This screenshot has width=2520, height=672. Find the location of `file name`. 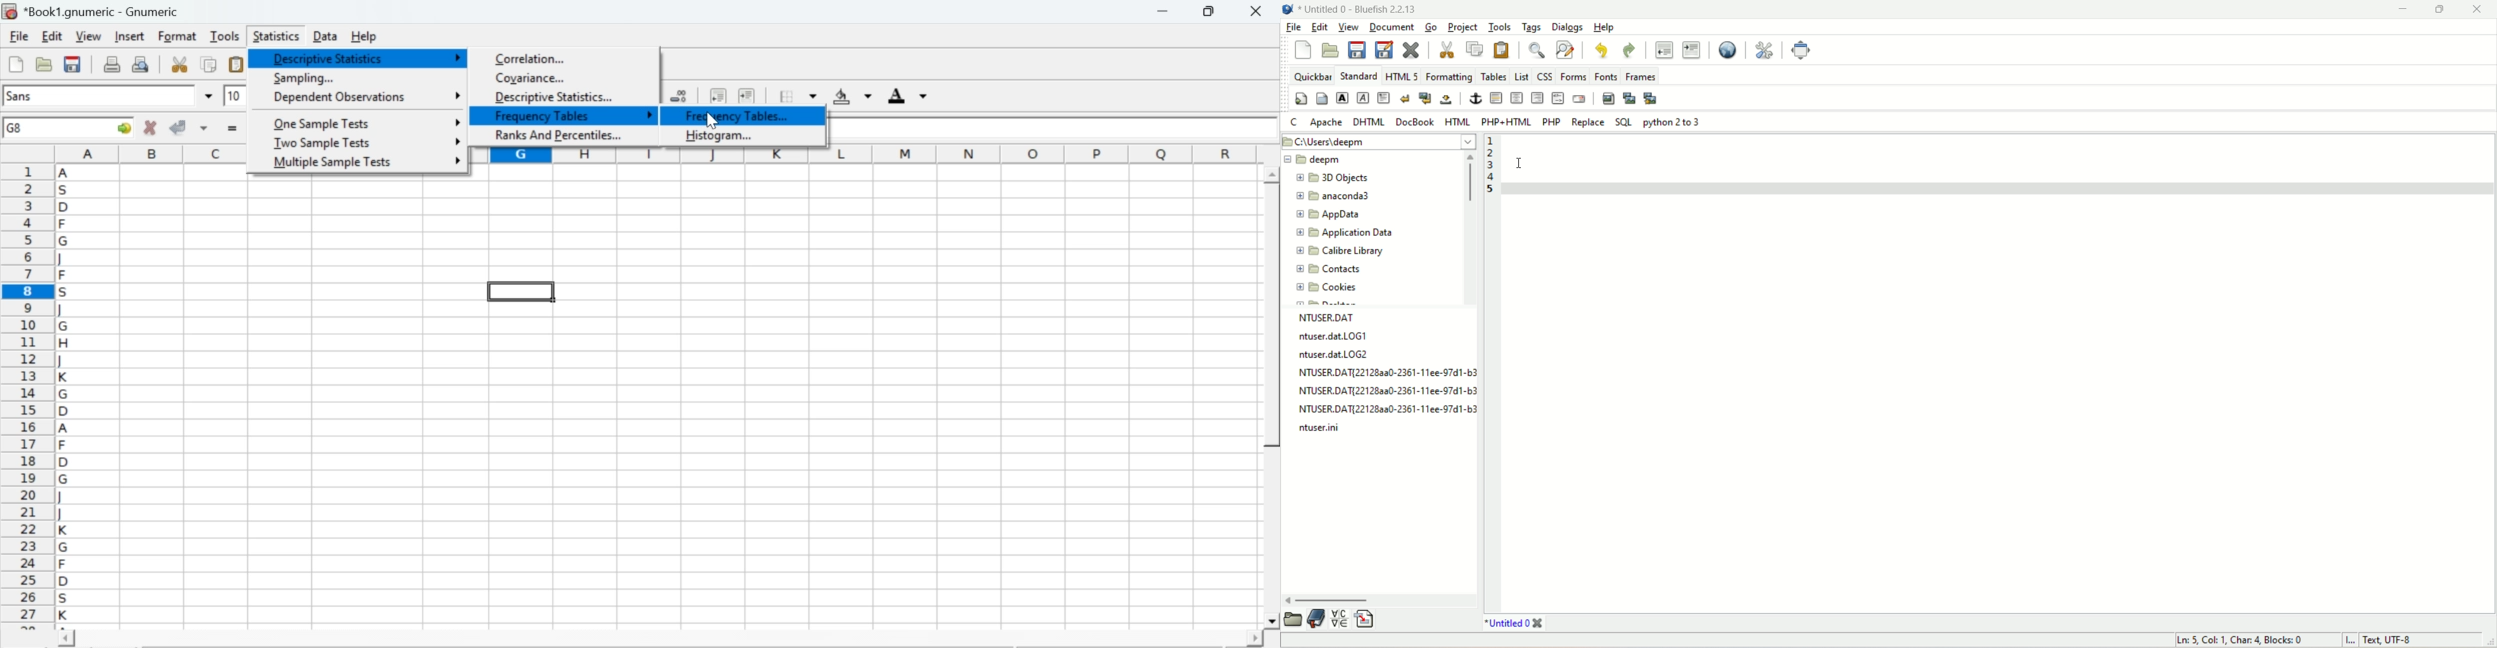

file name is located at coordinates (1345, 355).